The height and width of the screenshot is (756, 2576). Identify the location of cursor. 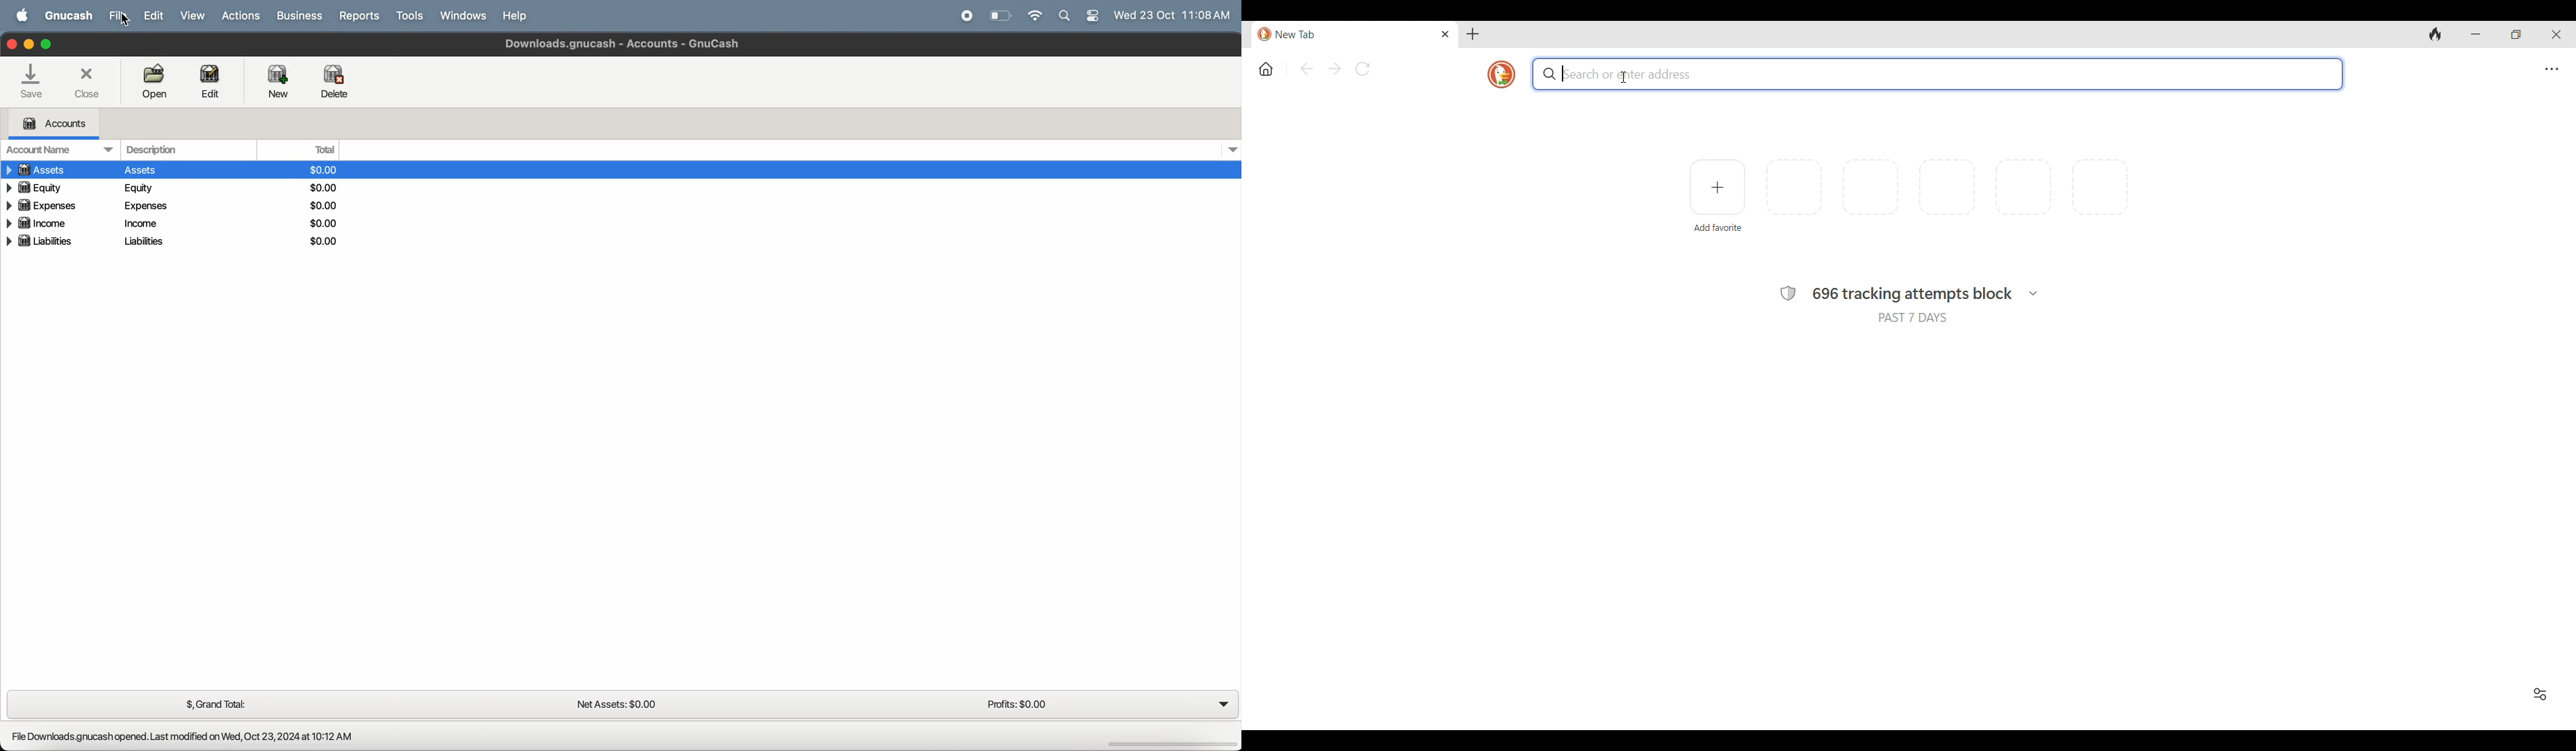
(125, 21).